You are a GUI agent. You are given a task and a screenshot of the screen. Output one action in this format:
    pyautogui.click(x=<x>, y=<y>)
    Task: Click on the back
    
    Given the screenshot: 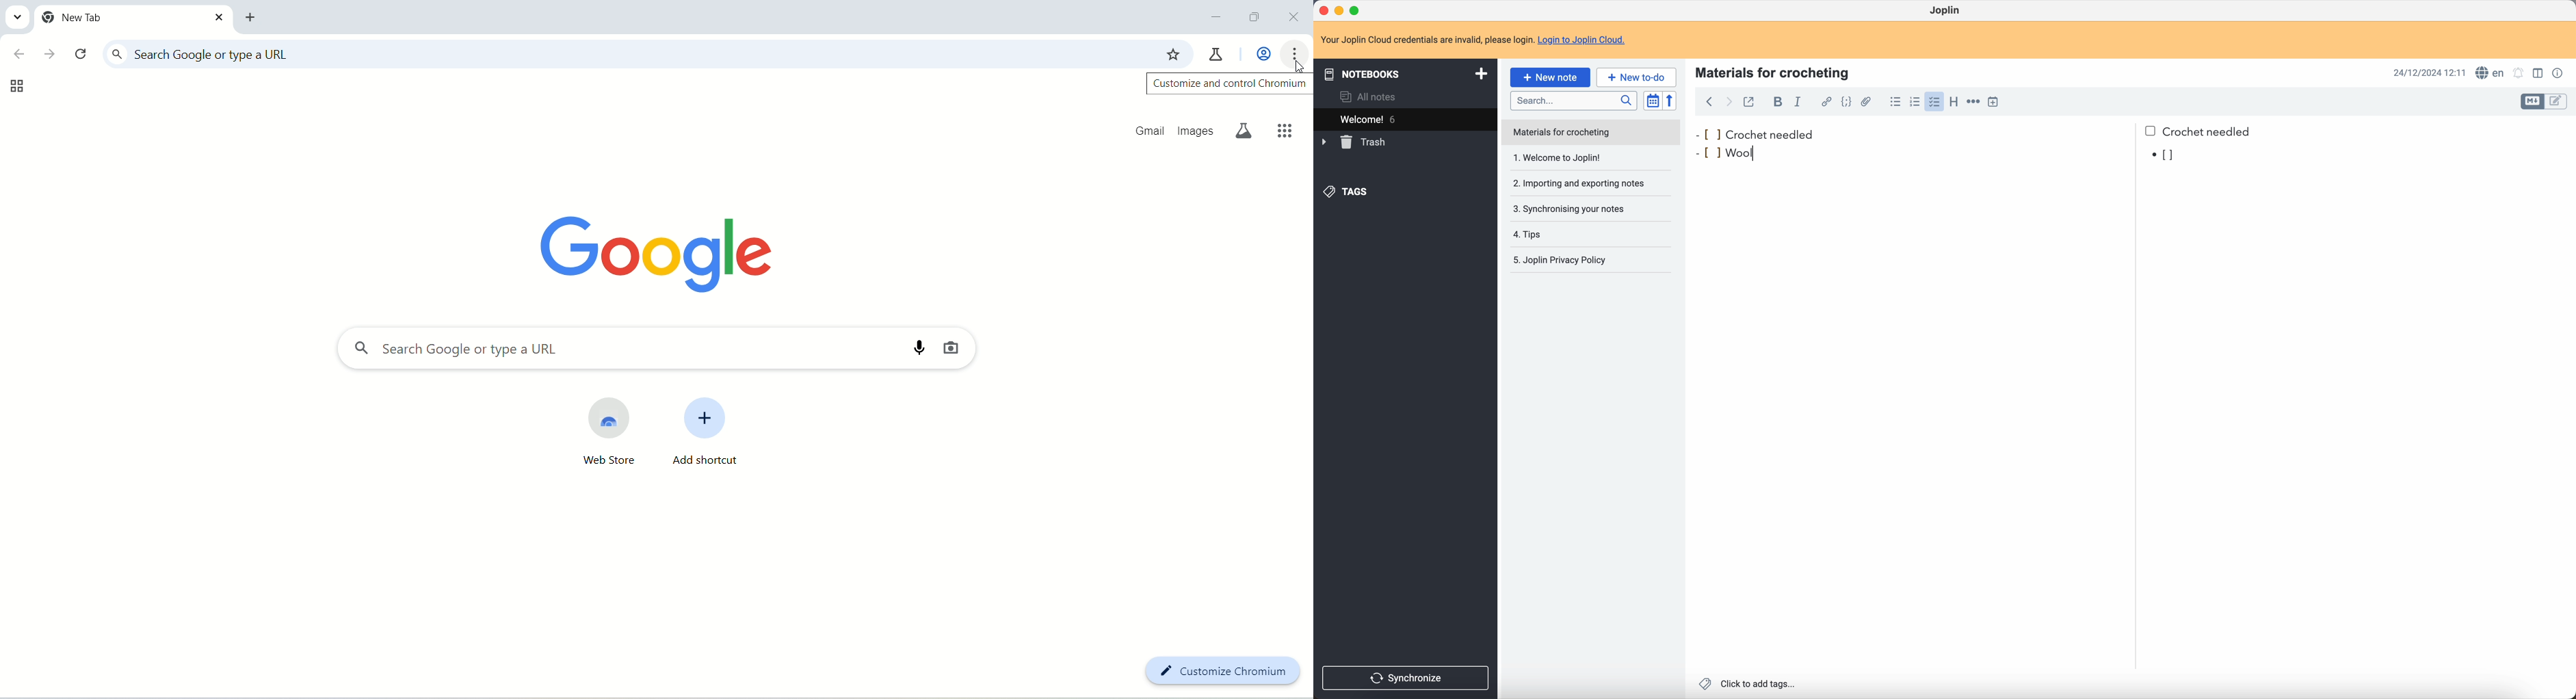 What is the action you would take?
    pyautogui.click(x=1709, y=103)
    